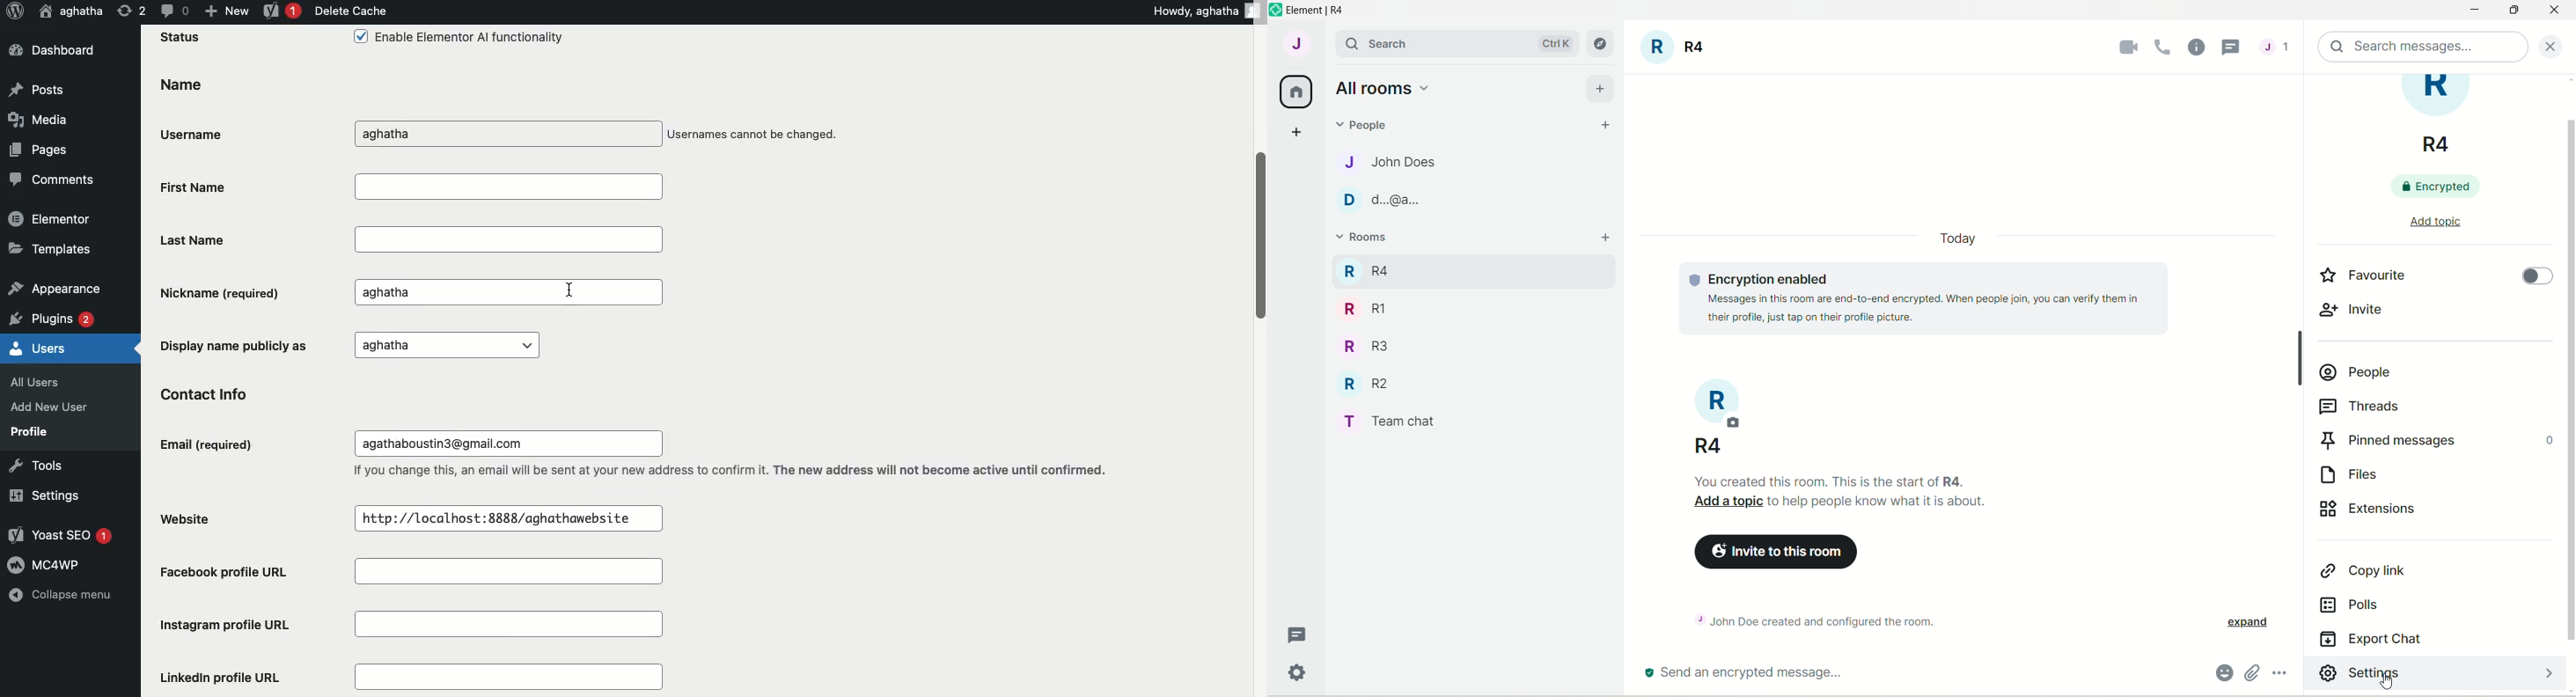  I want to click on R R4, so click(1365, 269).